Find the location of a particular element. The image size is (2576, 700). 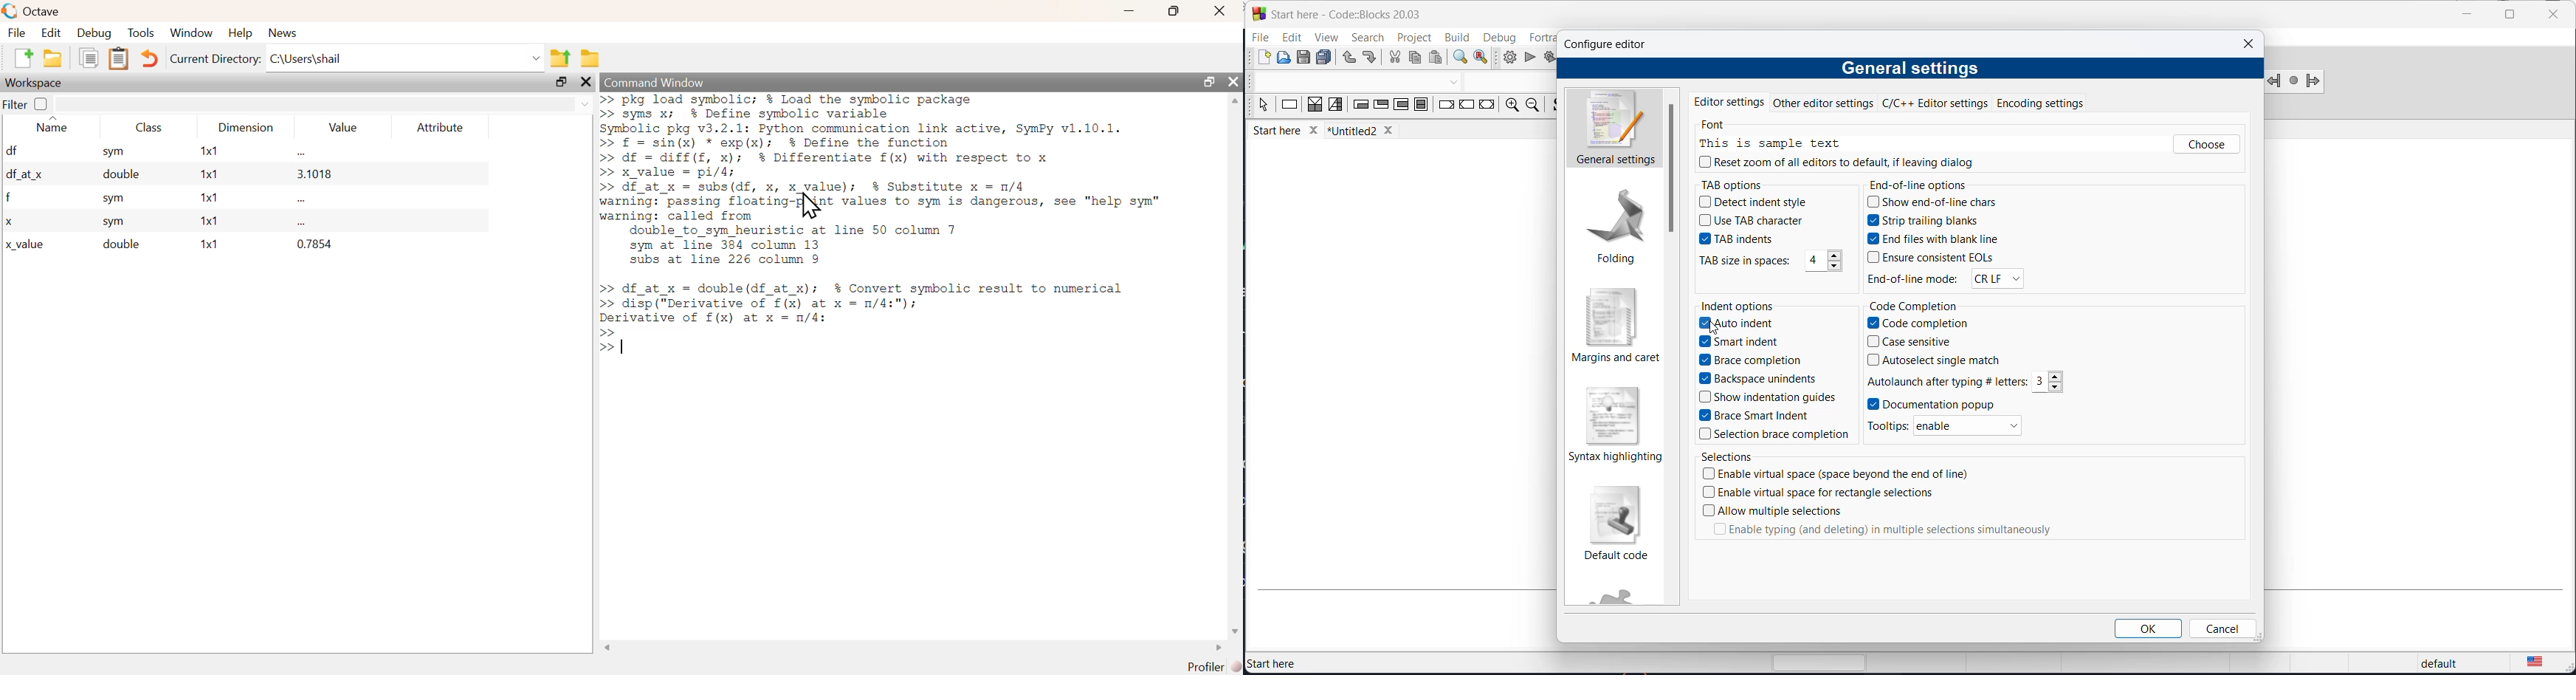

save all is located at coordinates (1324, 58).